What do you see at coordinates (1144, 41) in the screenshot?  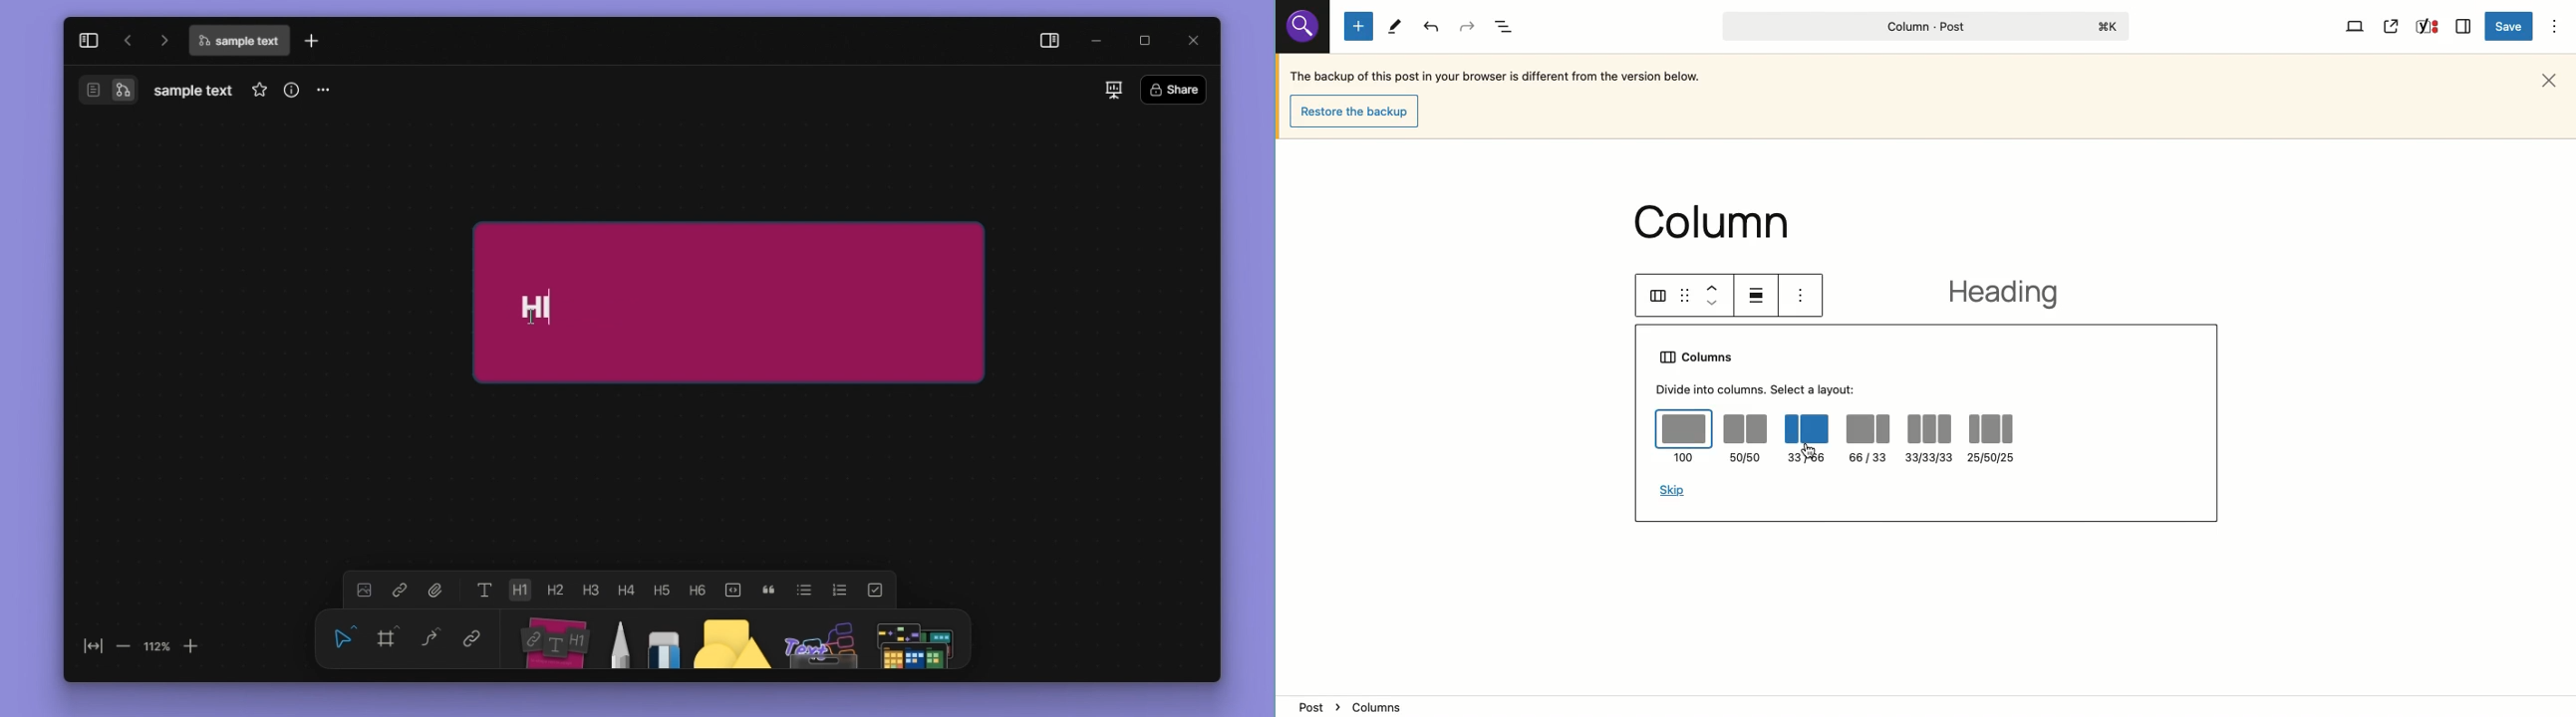 I see `maximize` at bounding box center [1144, 41].